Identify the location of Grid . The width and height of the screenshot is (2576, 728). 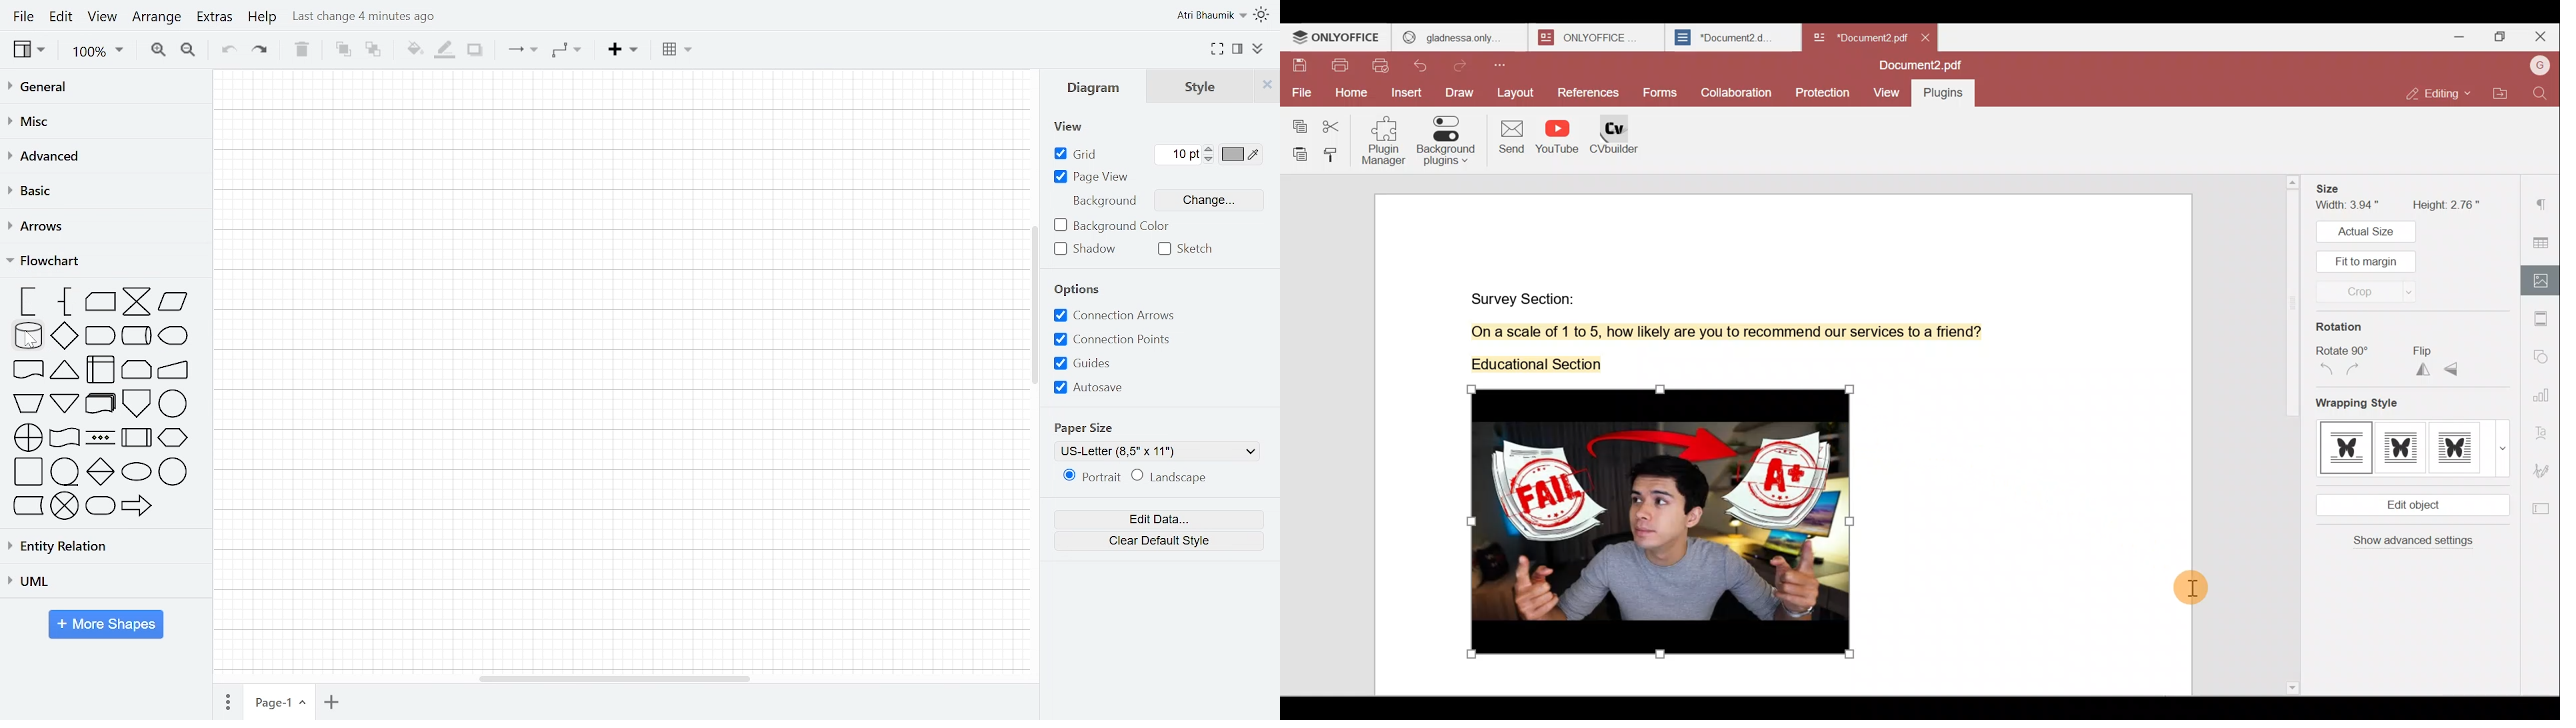
(1079, 153).